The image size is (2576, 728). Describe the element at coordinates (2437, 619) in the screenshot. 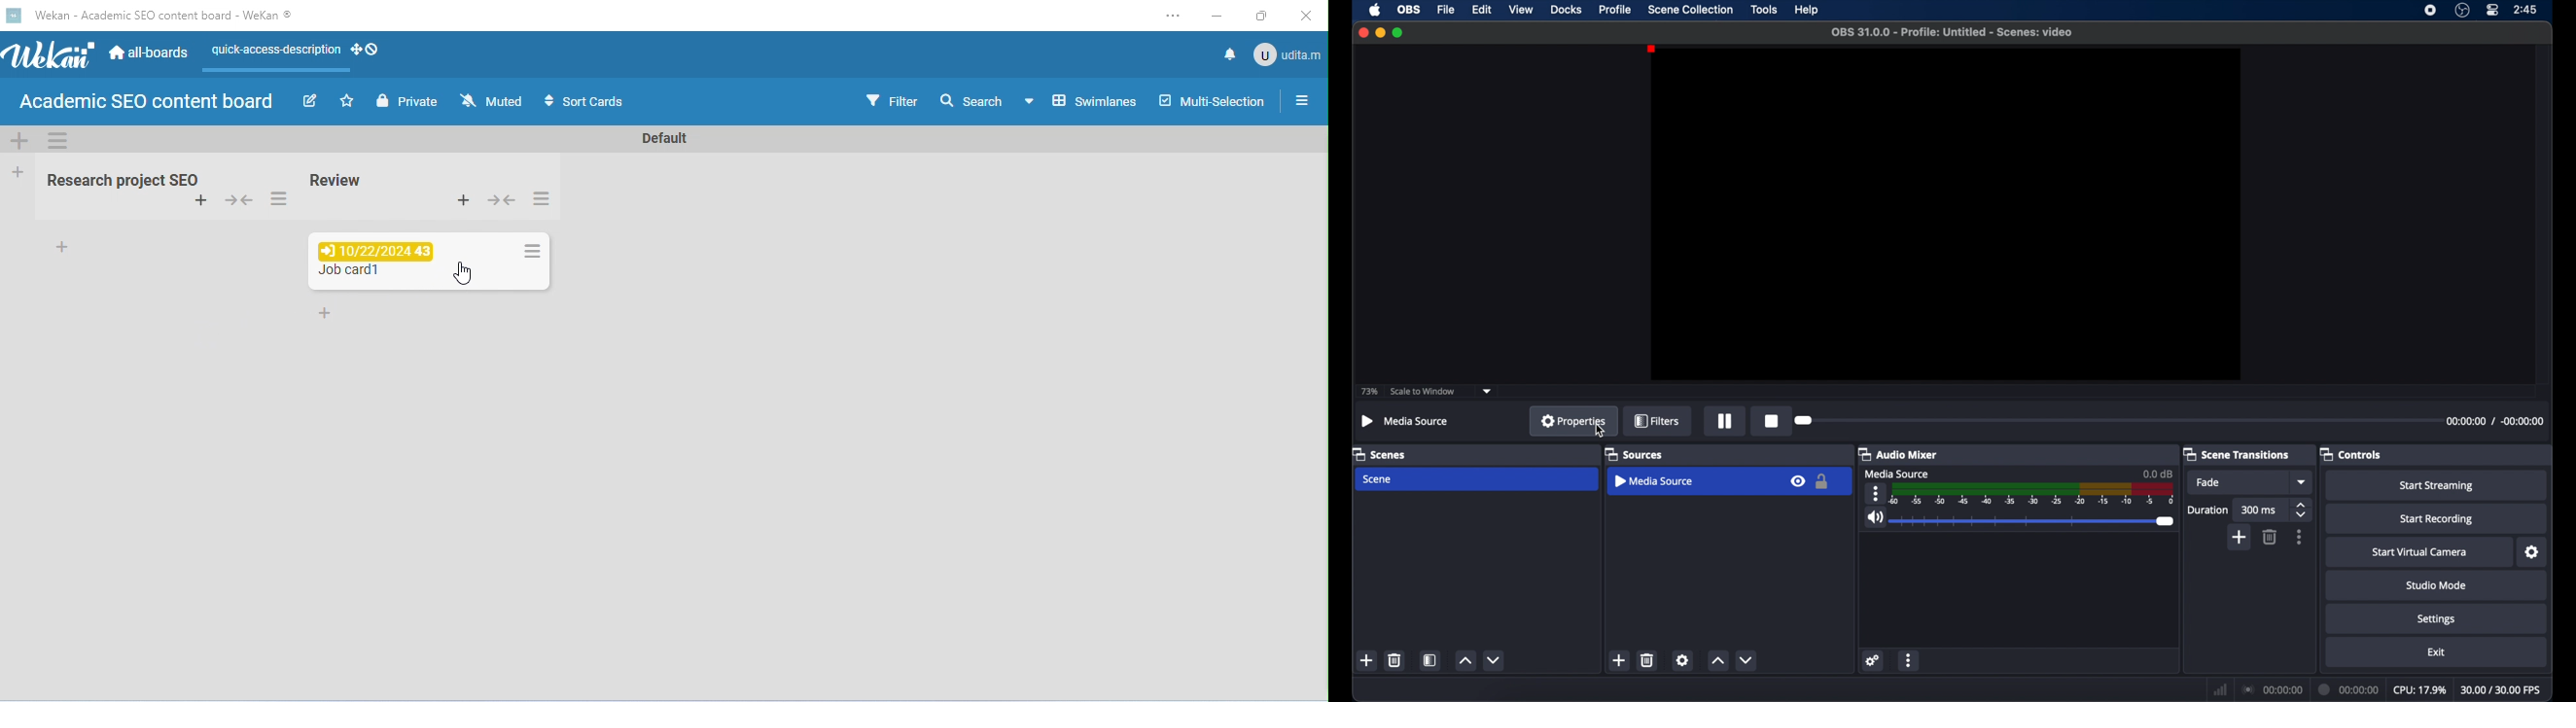

I see `settings` at that location.